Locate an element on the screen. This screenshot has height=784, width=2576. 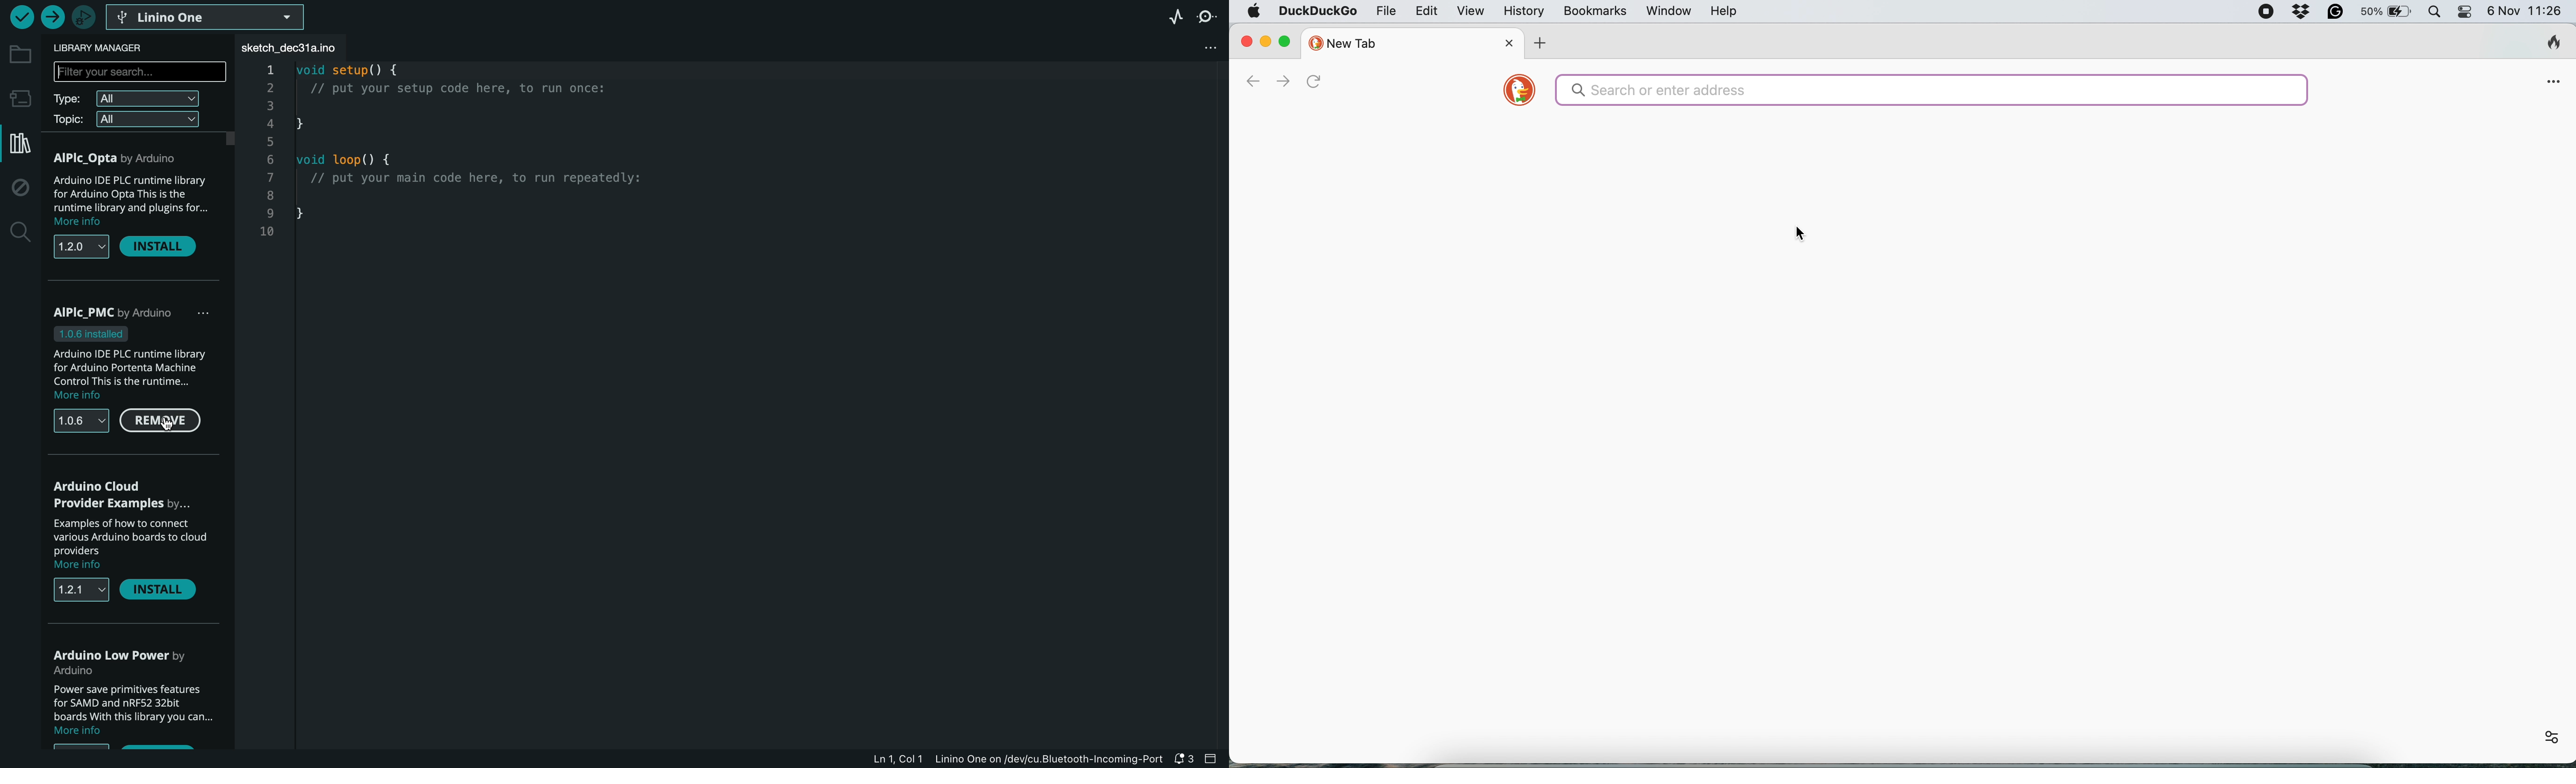
clear browsing history is located at coordinates (2558, 45).